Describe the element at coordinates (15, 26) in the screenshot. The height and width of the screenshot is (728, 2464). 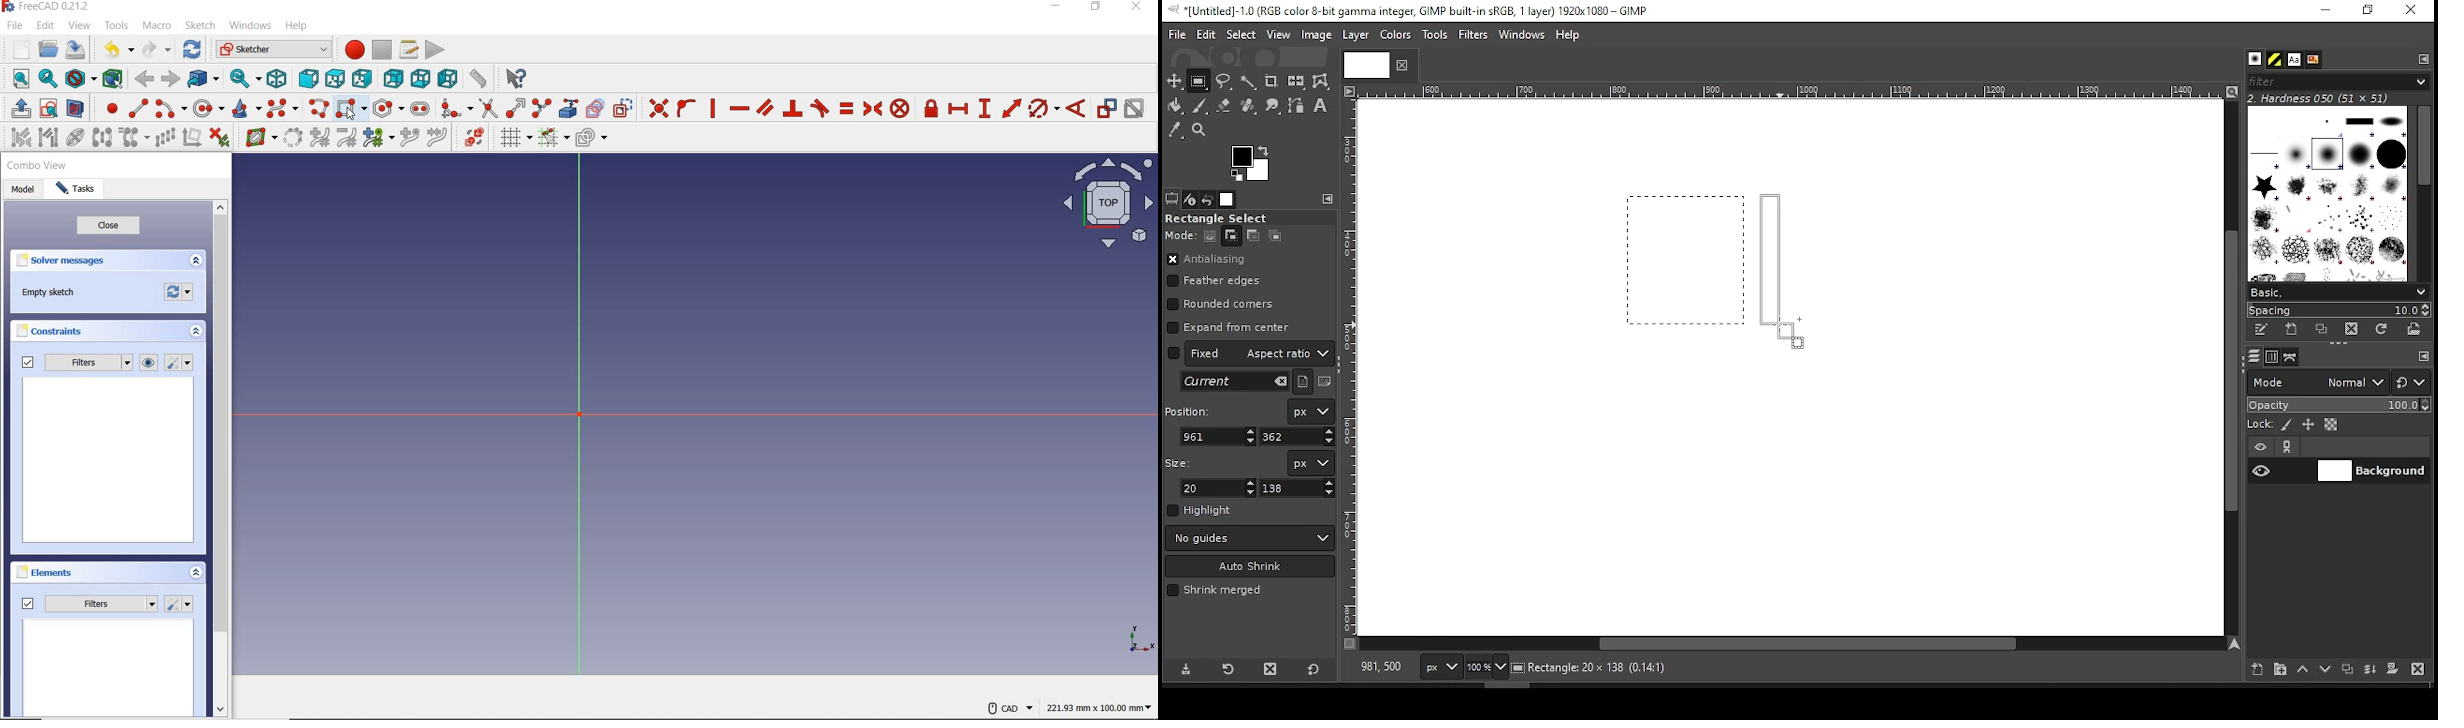
I see `file` at that location.